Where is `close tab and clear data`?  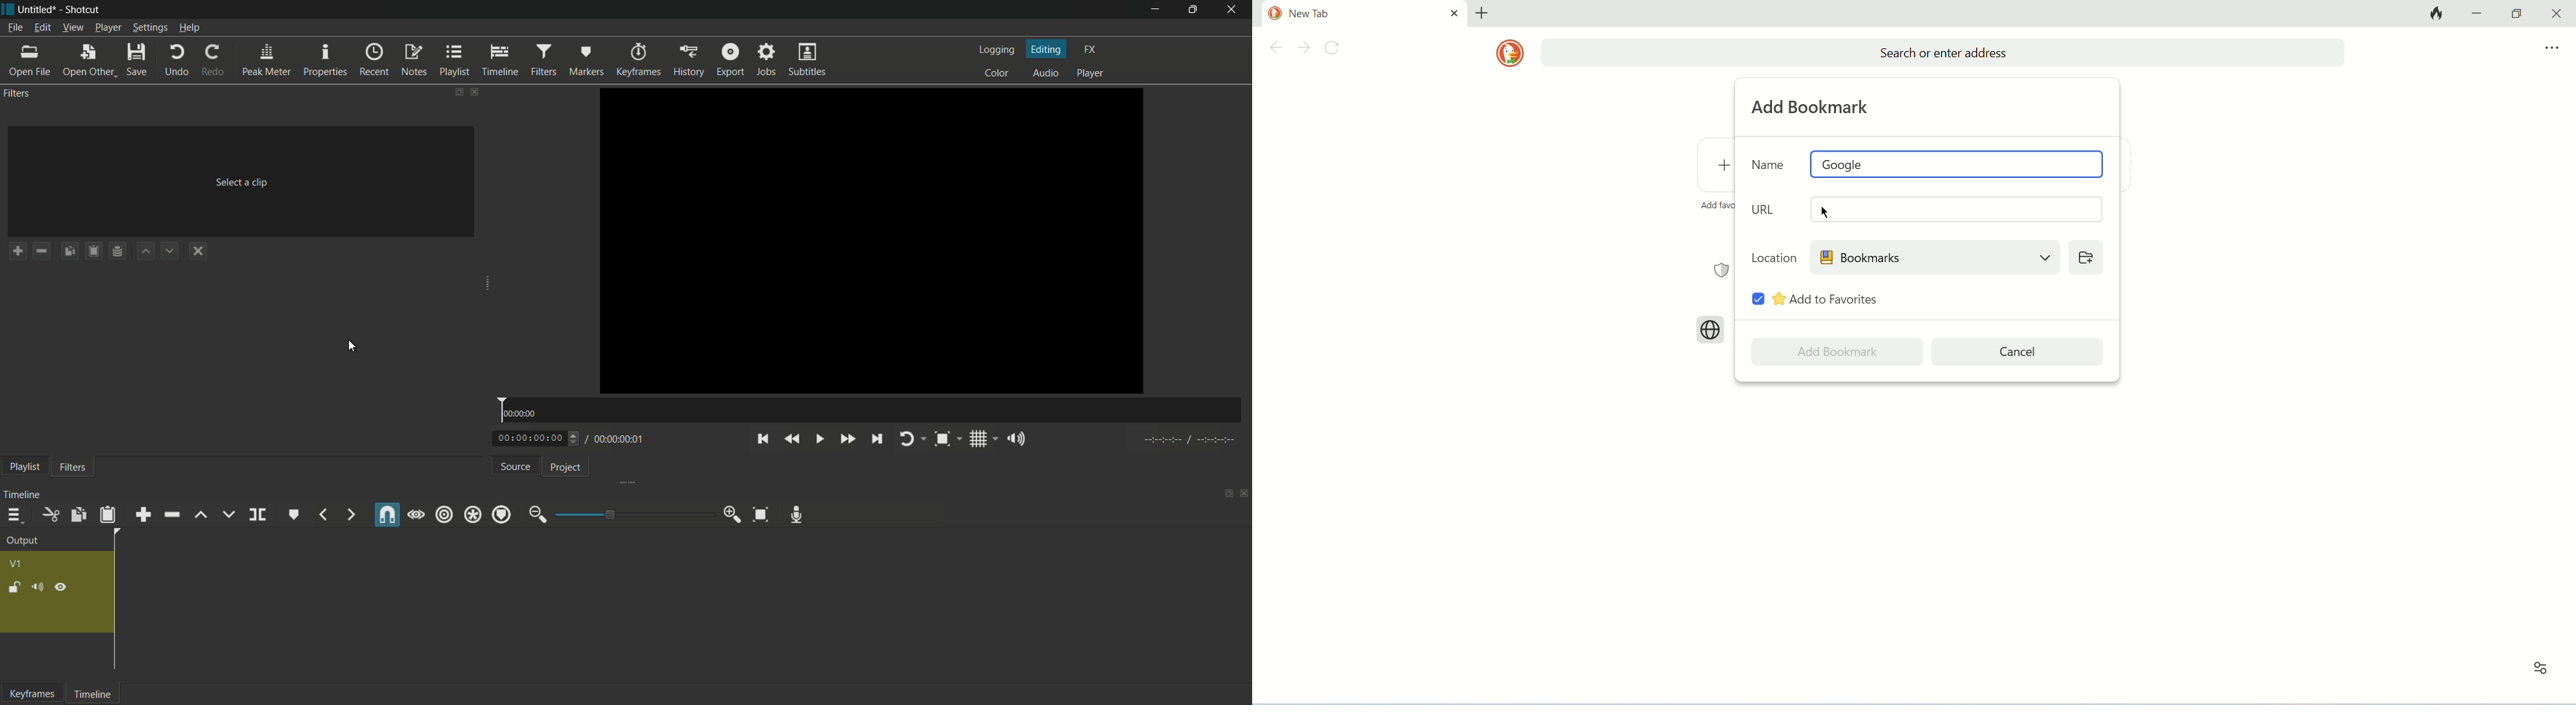
close tab and clear data is located at coordinates (2435, 13).